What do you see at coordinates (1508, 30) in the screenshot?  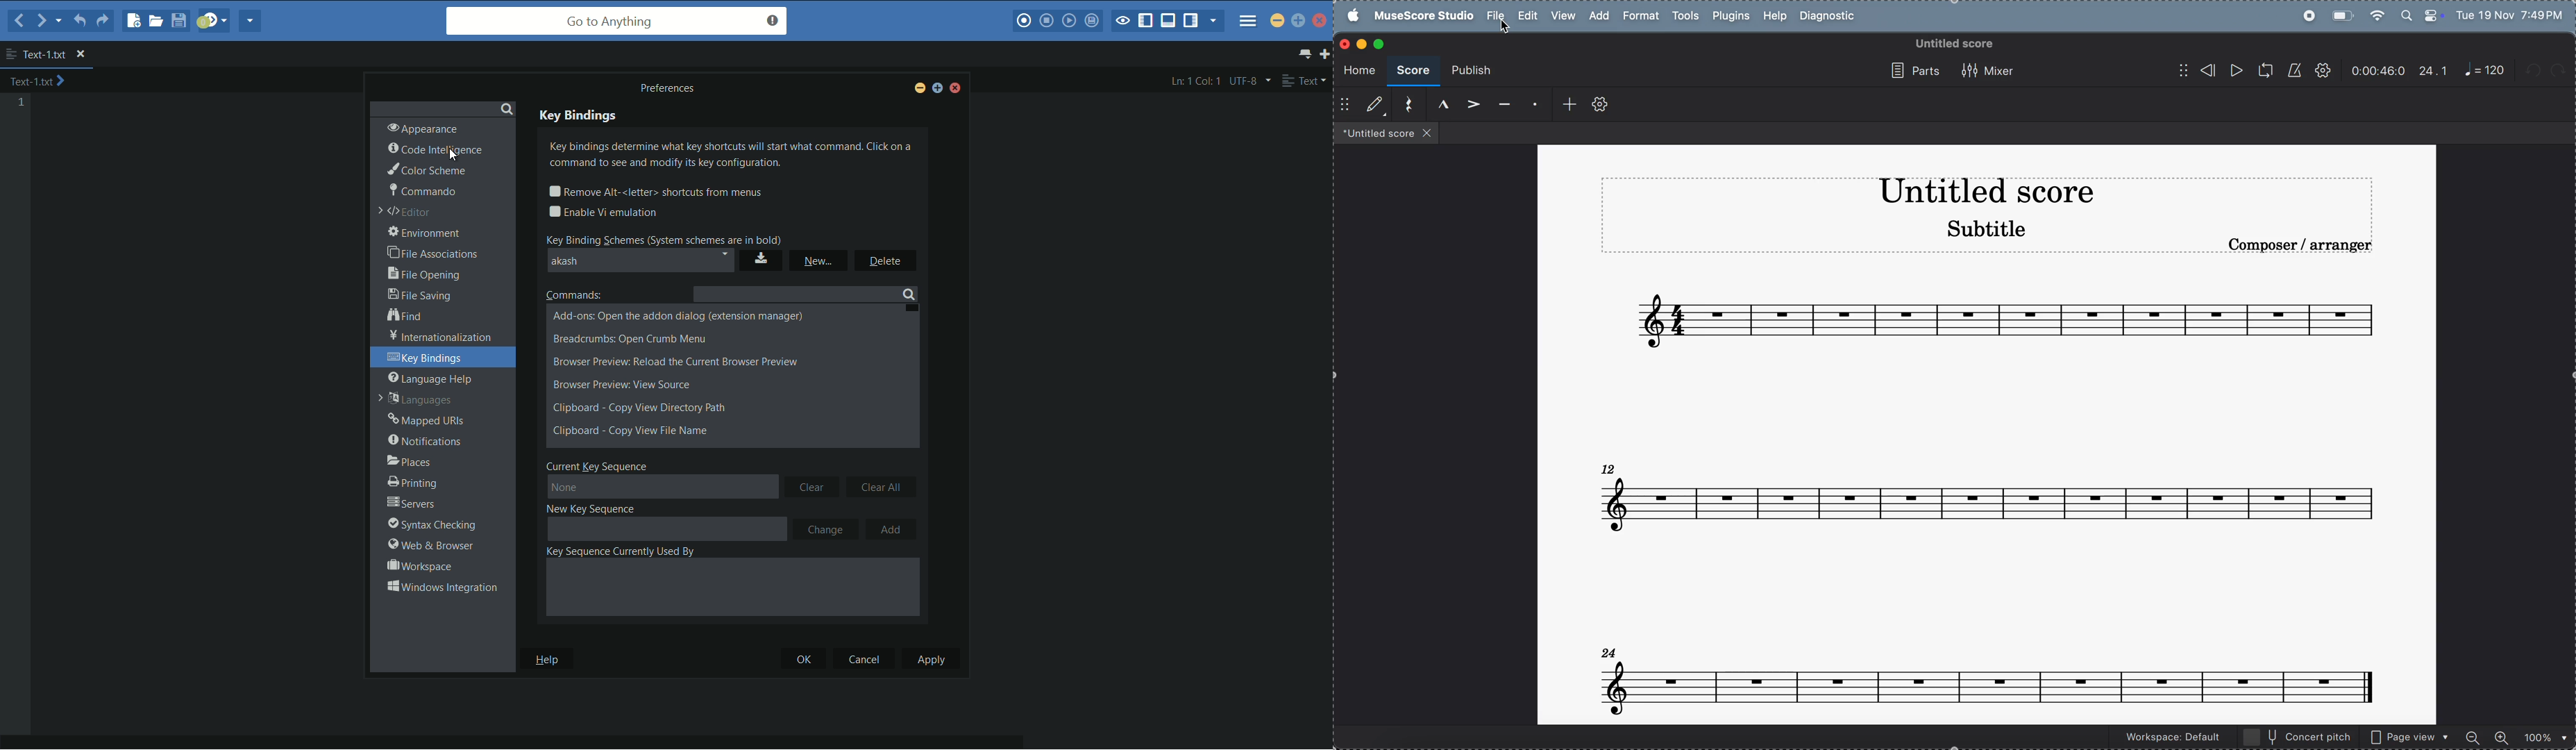 I see `cursor` at bounding box center [1508, 30].